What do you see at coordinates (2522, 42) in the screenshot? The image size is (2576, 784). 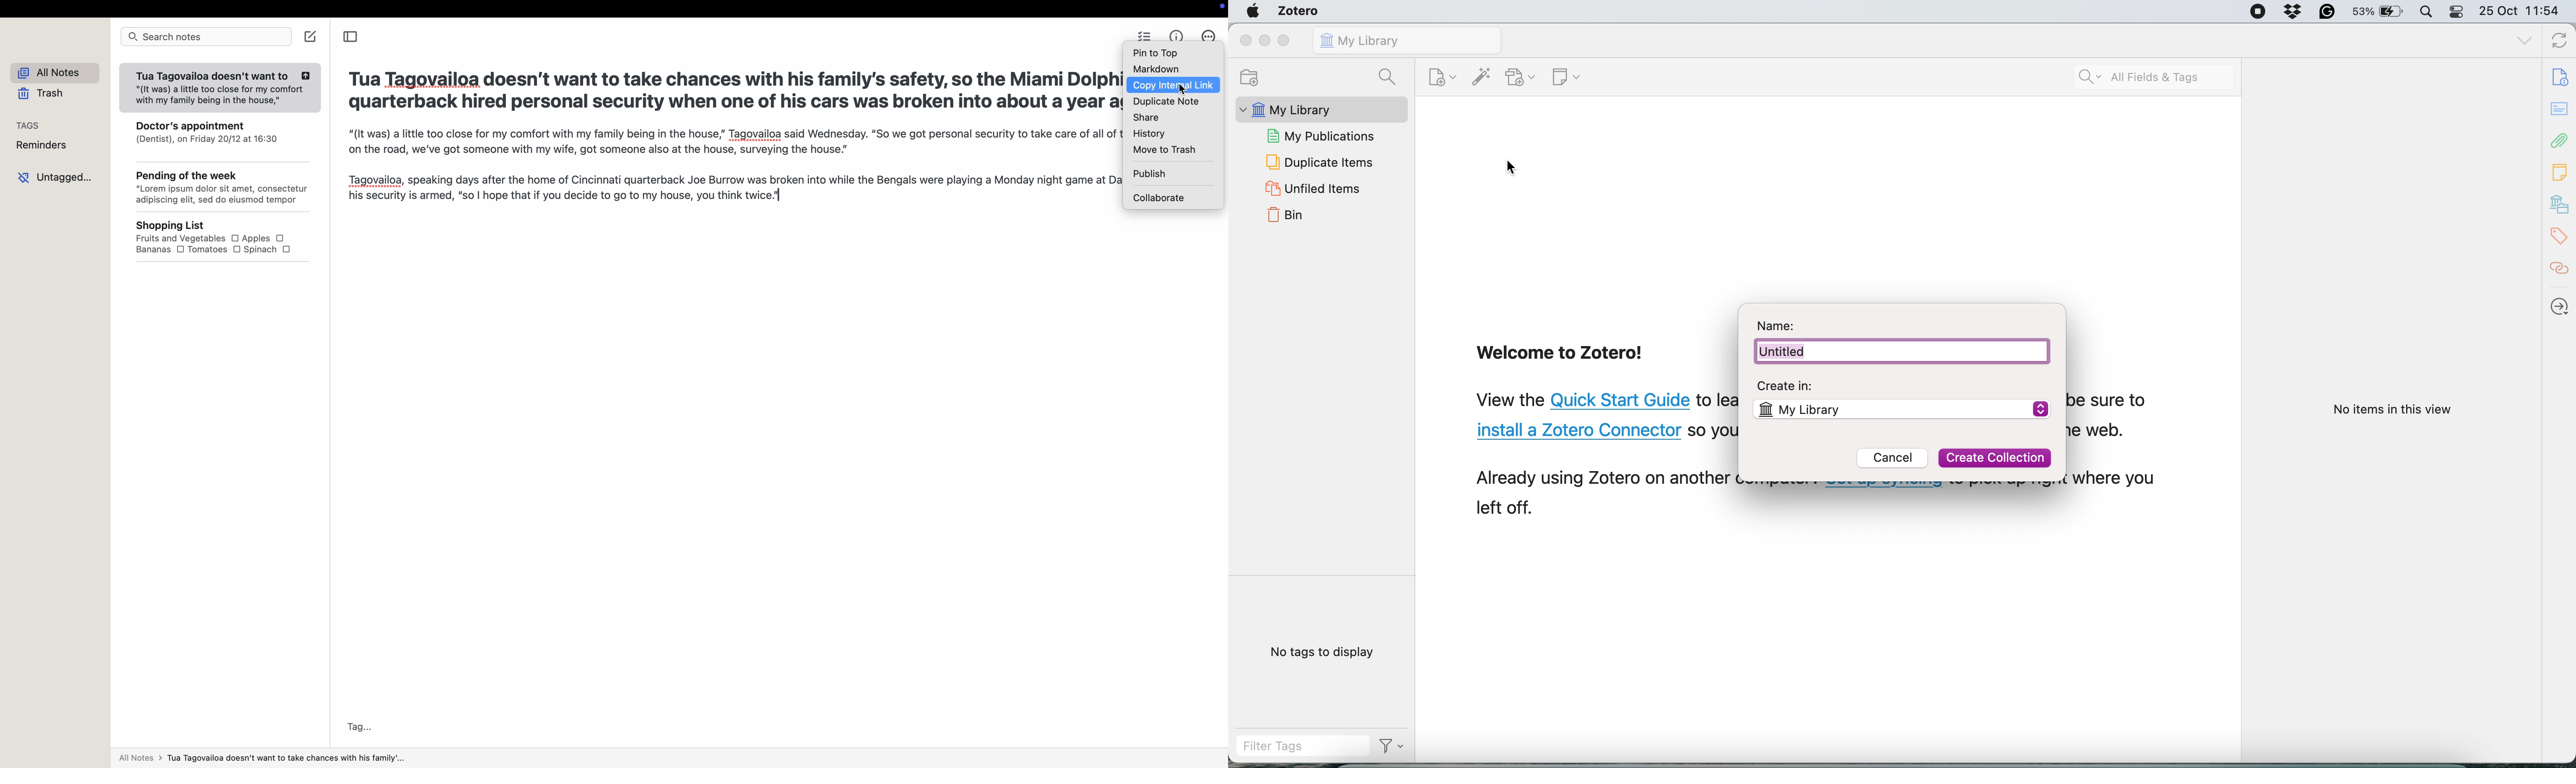 I see `list all tabs` at bounding box center [2522, 42].